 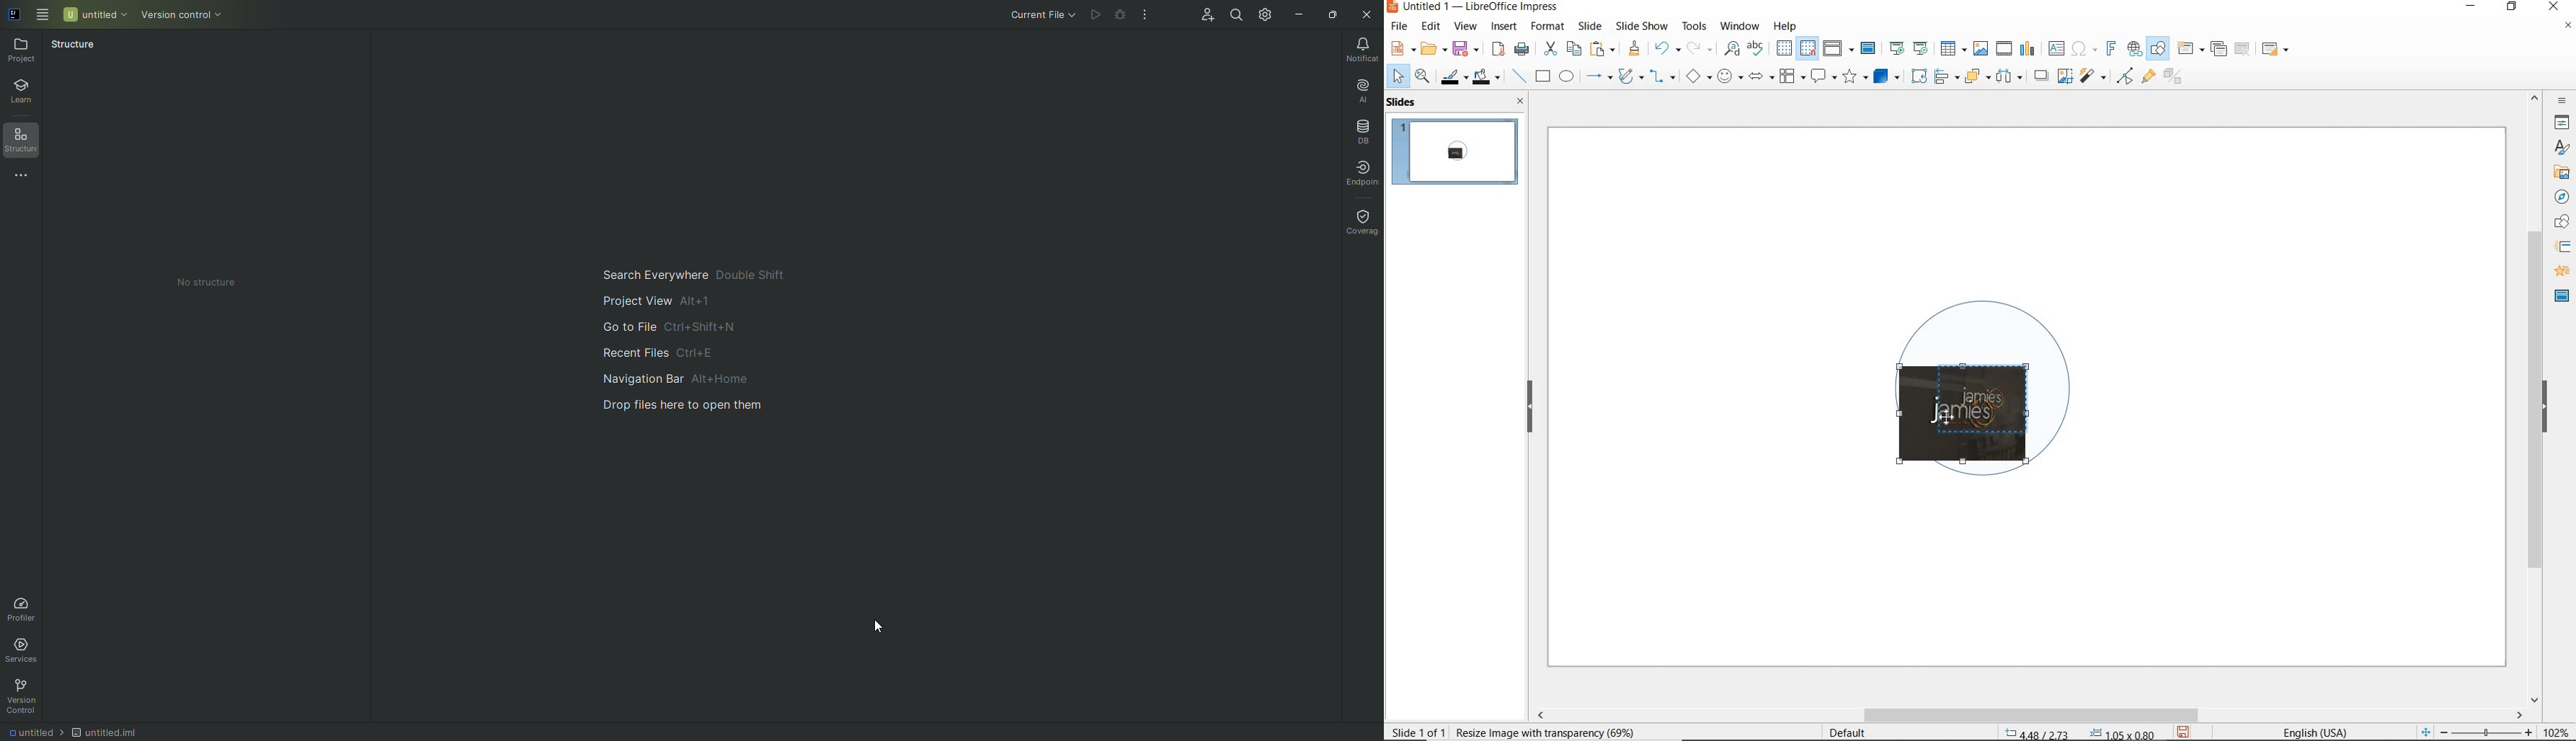 What do you see at coordinates (1603, 49) in the screenshot?
I see `paste` at bounding box center [1603, 49].